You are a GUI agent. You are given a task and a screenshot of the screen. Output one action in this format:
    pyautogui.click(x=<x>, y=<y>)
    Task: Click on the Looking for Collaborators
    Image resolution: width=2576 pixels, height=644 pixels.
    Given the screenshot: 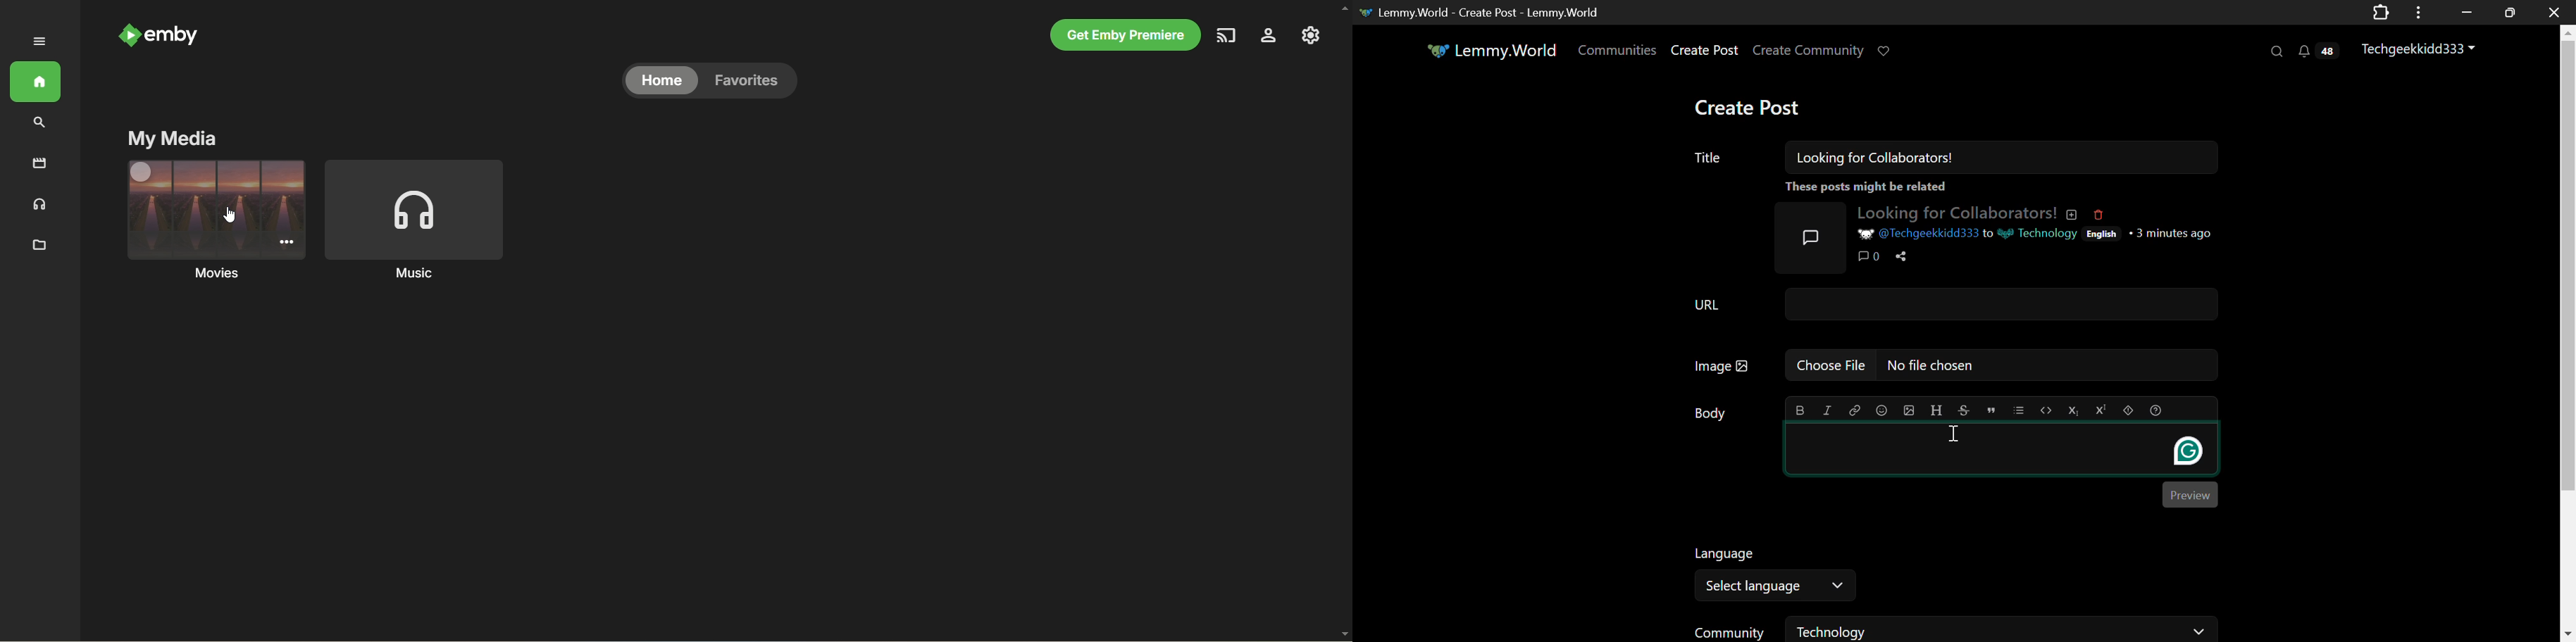 What is the action you would take?
    pyautogui.click(x=1966, y=212)
    